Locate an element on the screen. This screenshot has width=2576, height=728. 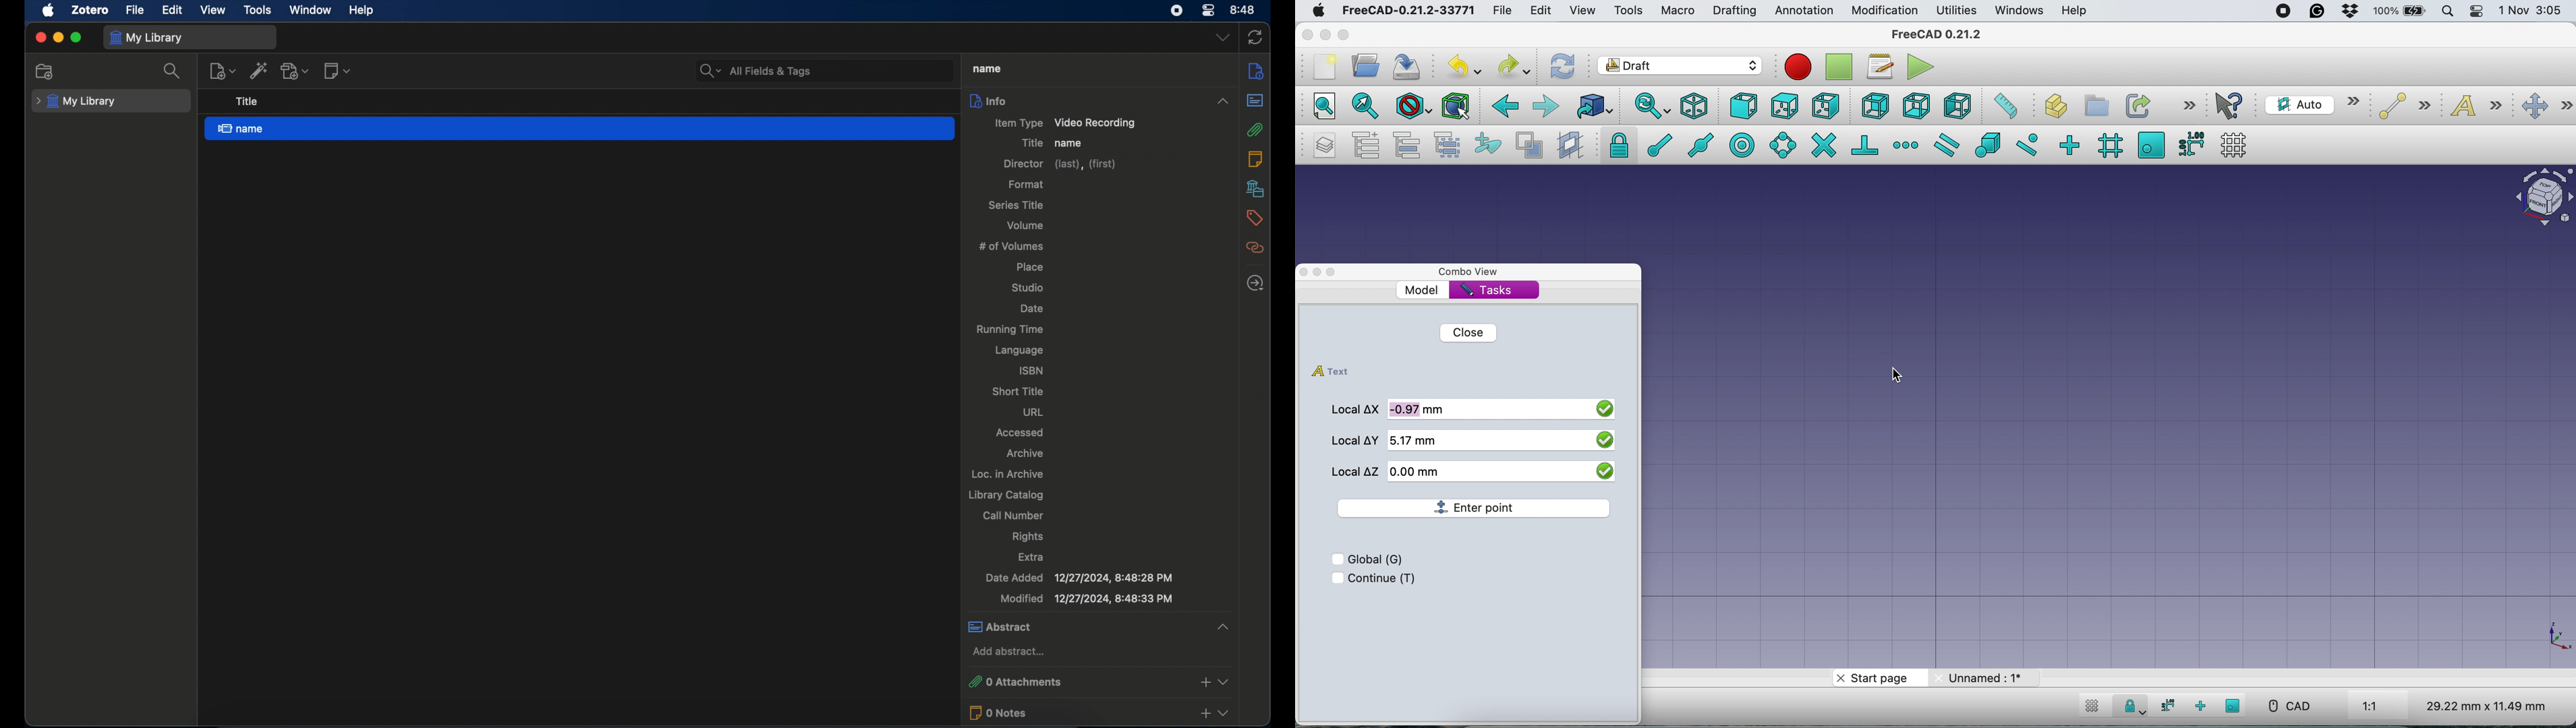
name is located at coordinates (988, 69).